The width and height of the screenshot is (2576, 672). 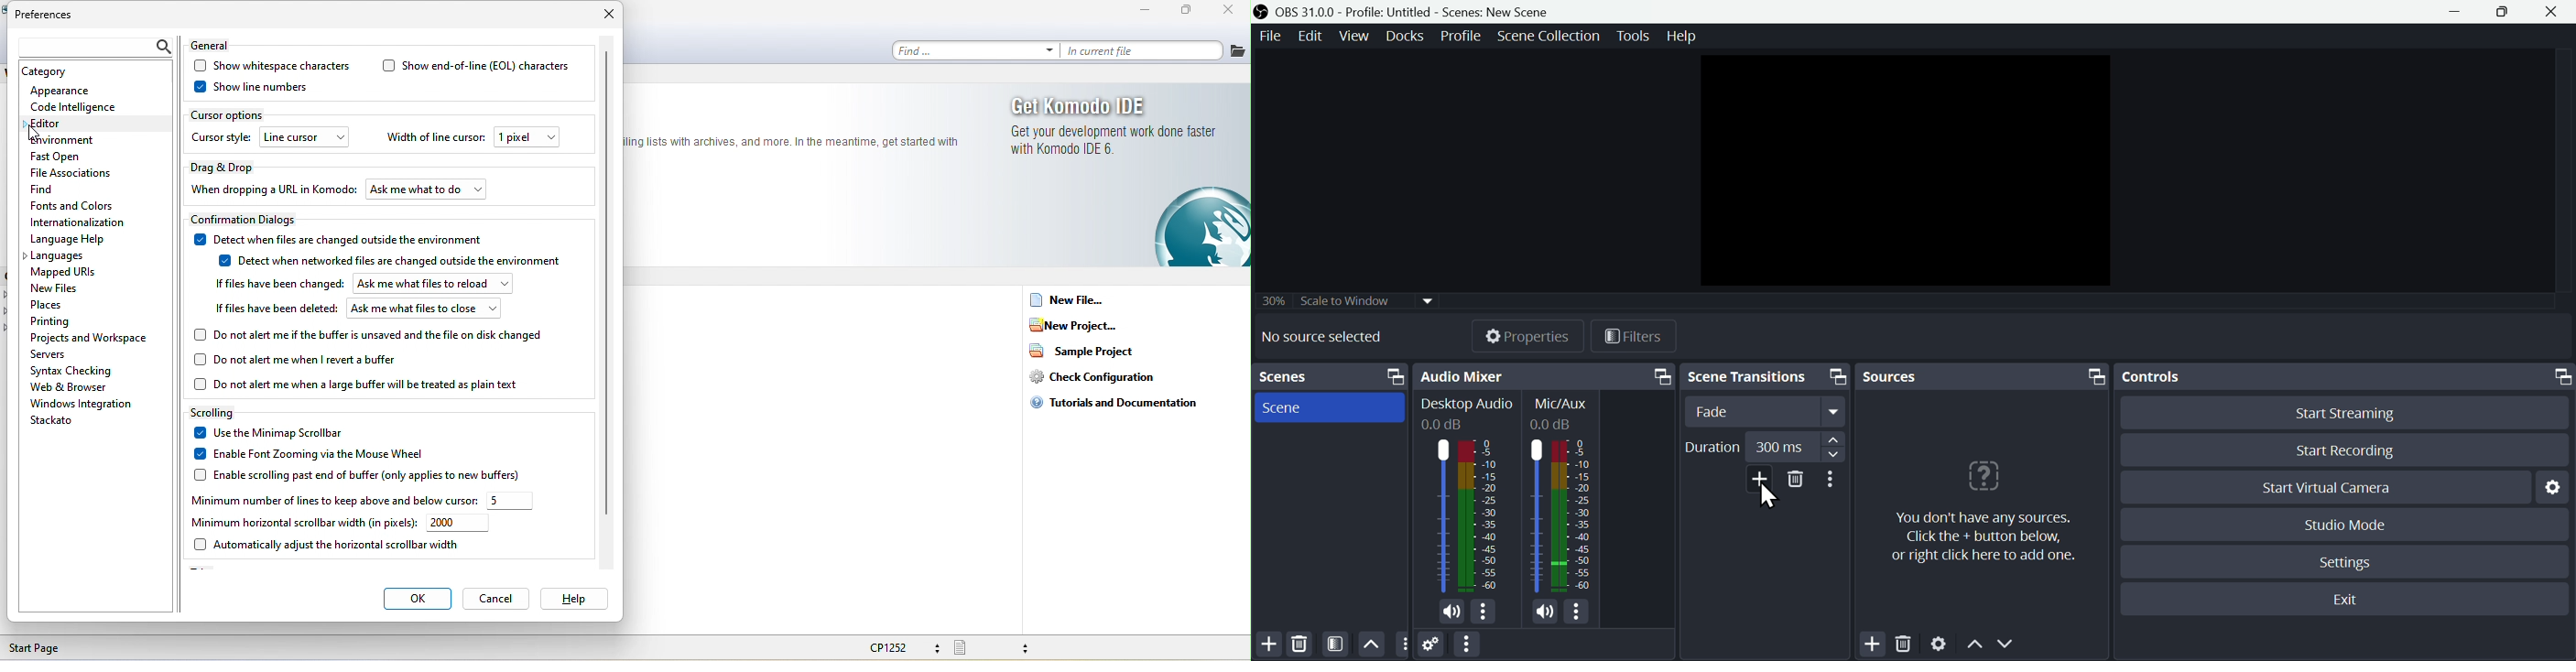 What do you see at coordinates (2343, 377) in the screenshot?
I see `Controls` at bounding box center [2343, 377].